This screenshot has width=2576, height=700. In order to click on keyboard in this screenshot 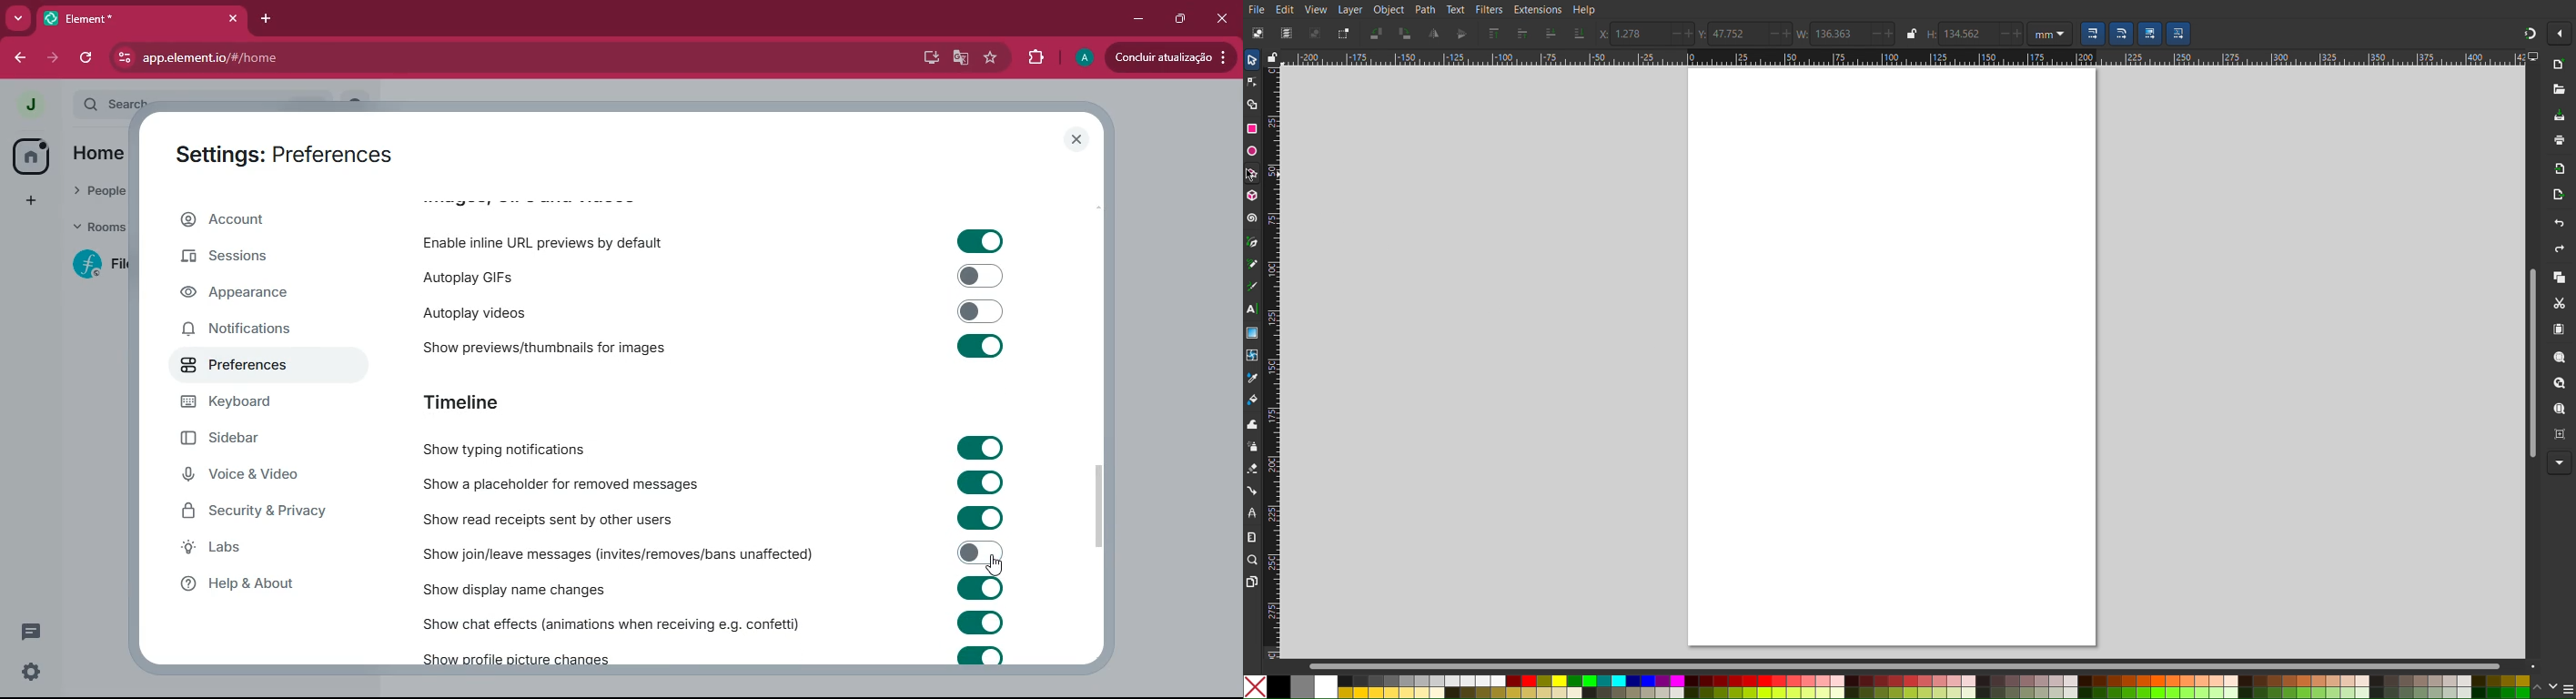, I will do `click(257, 402)`.